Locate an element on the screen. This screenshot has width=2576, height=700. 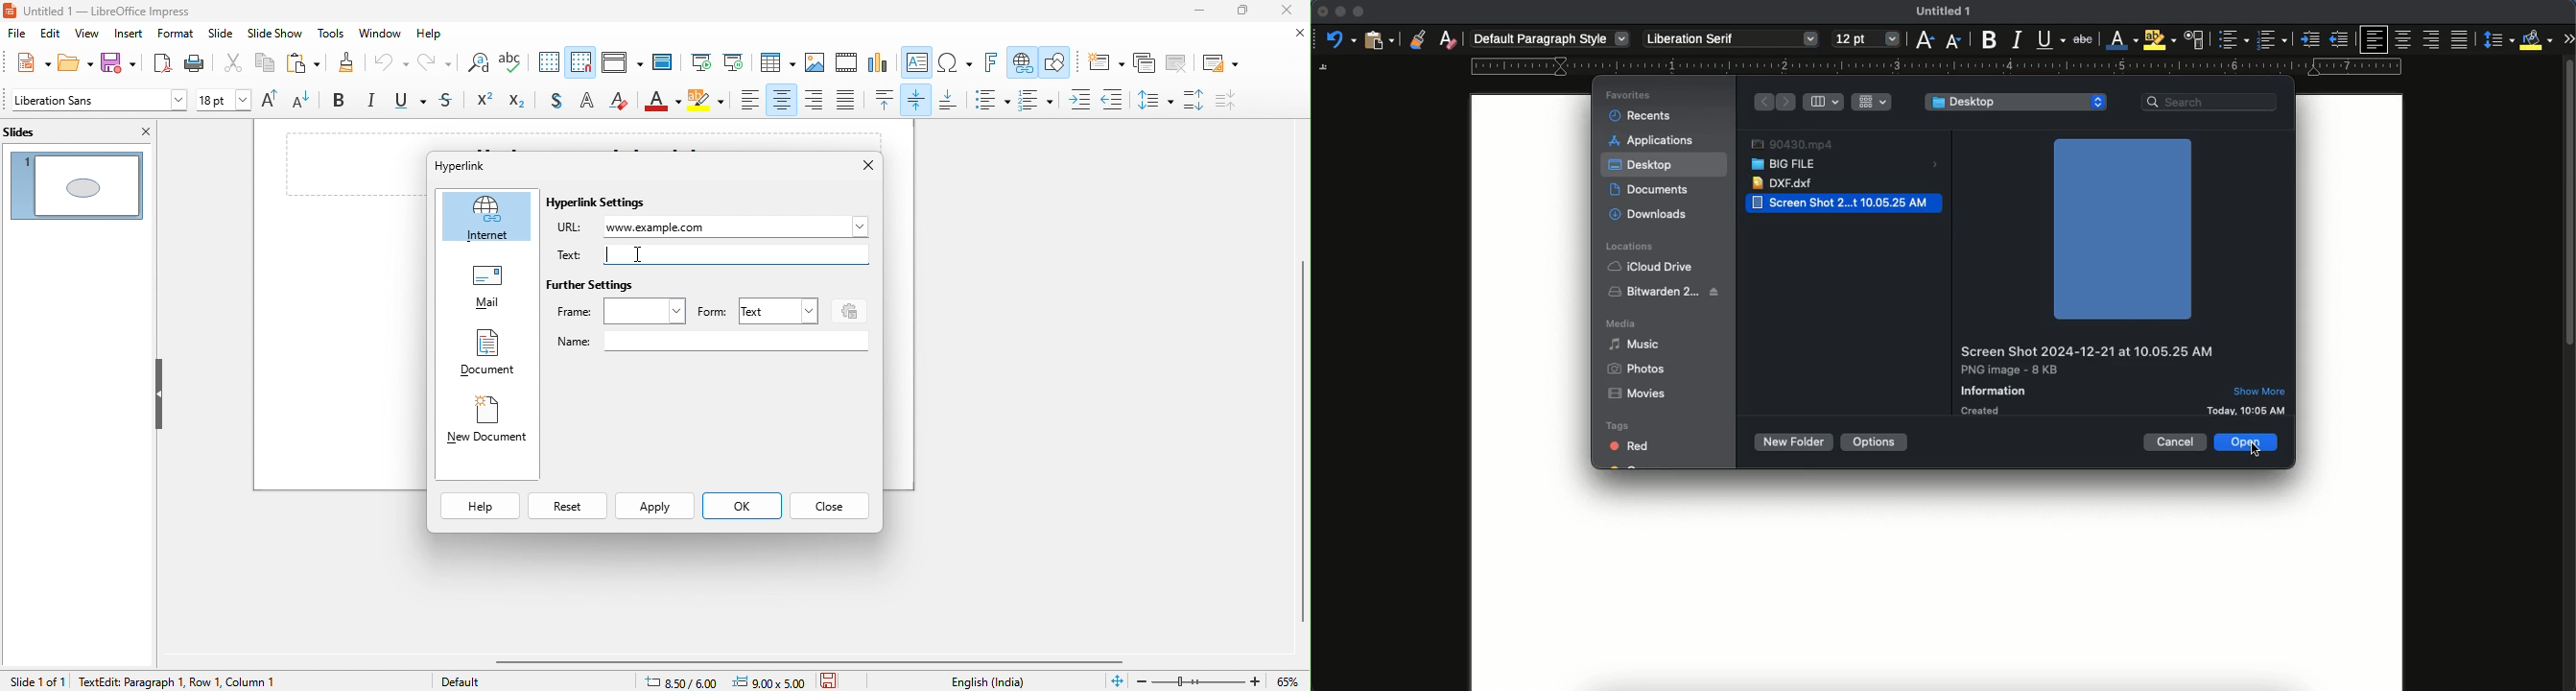
fontwork text is located at coordinates (994, 63).